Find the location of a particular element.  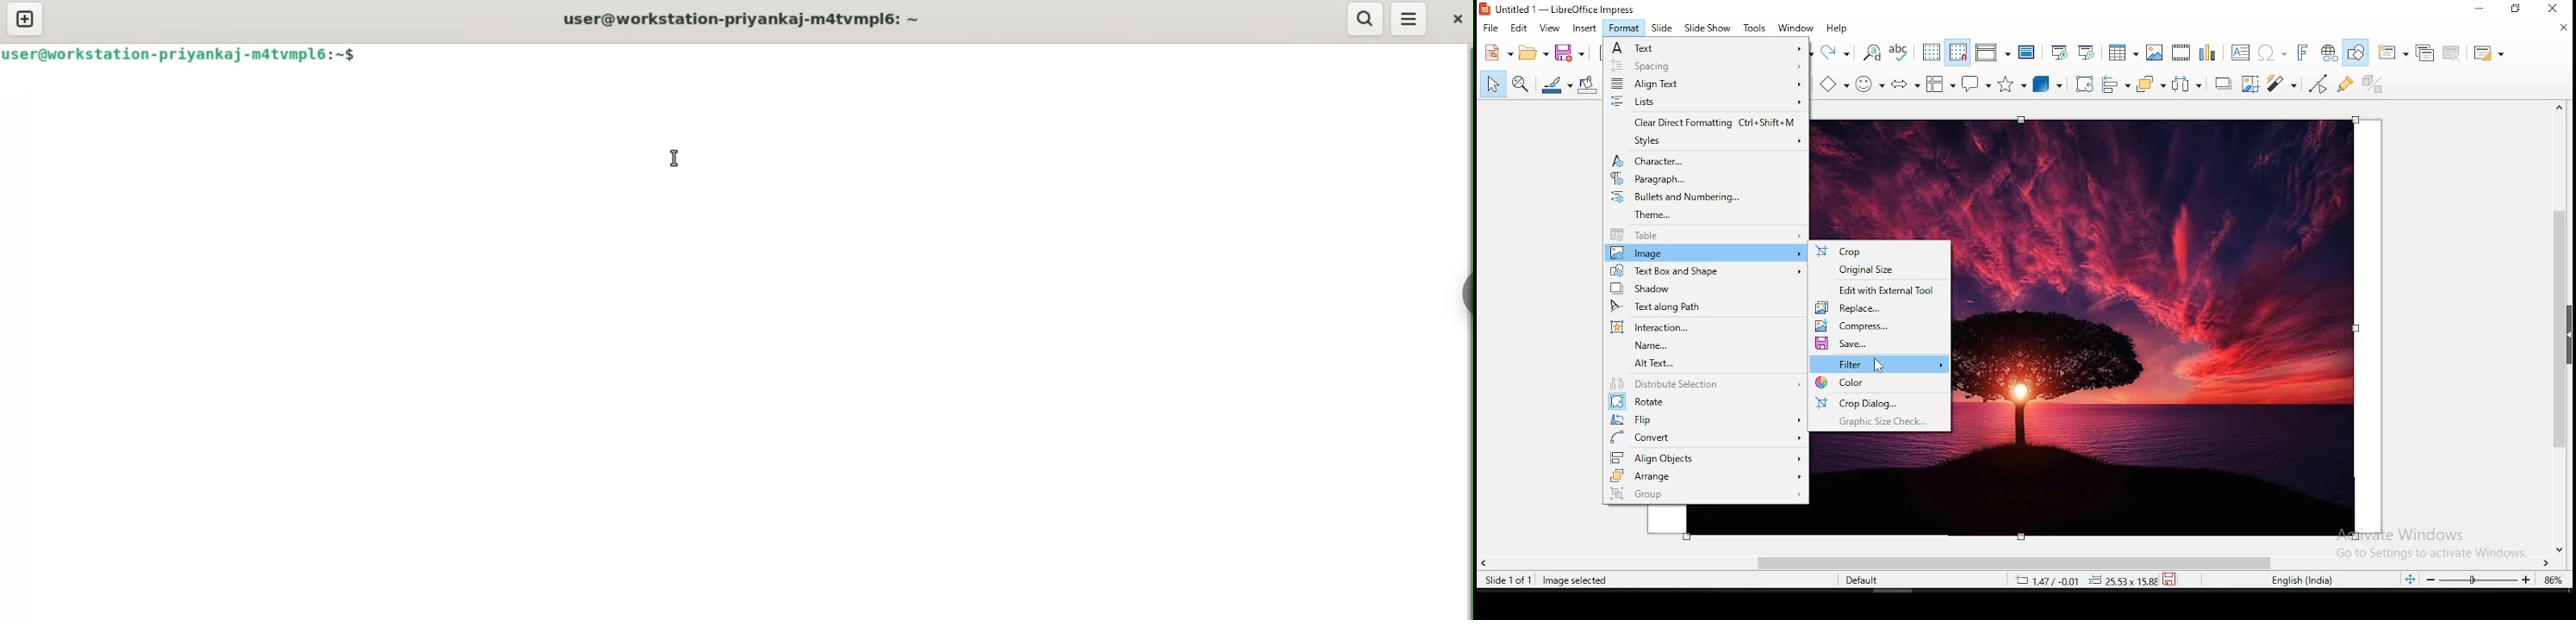

character is located at coordinates (1704, 160).